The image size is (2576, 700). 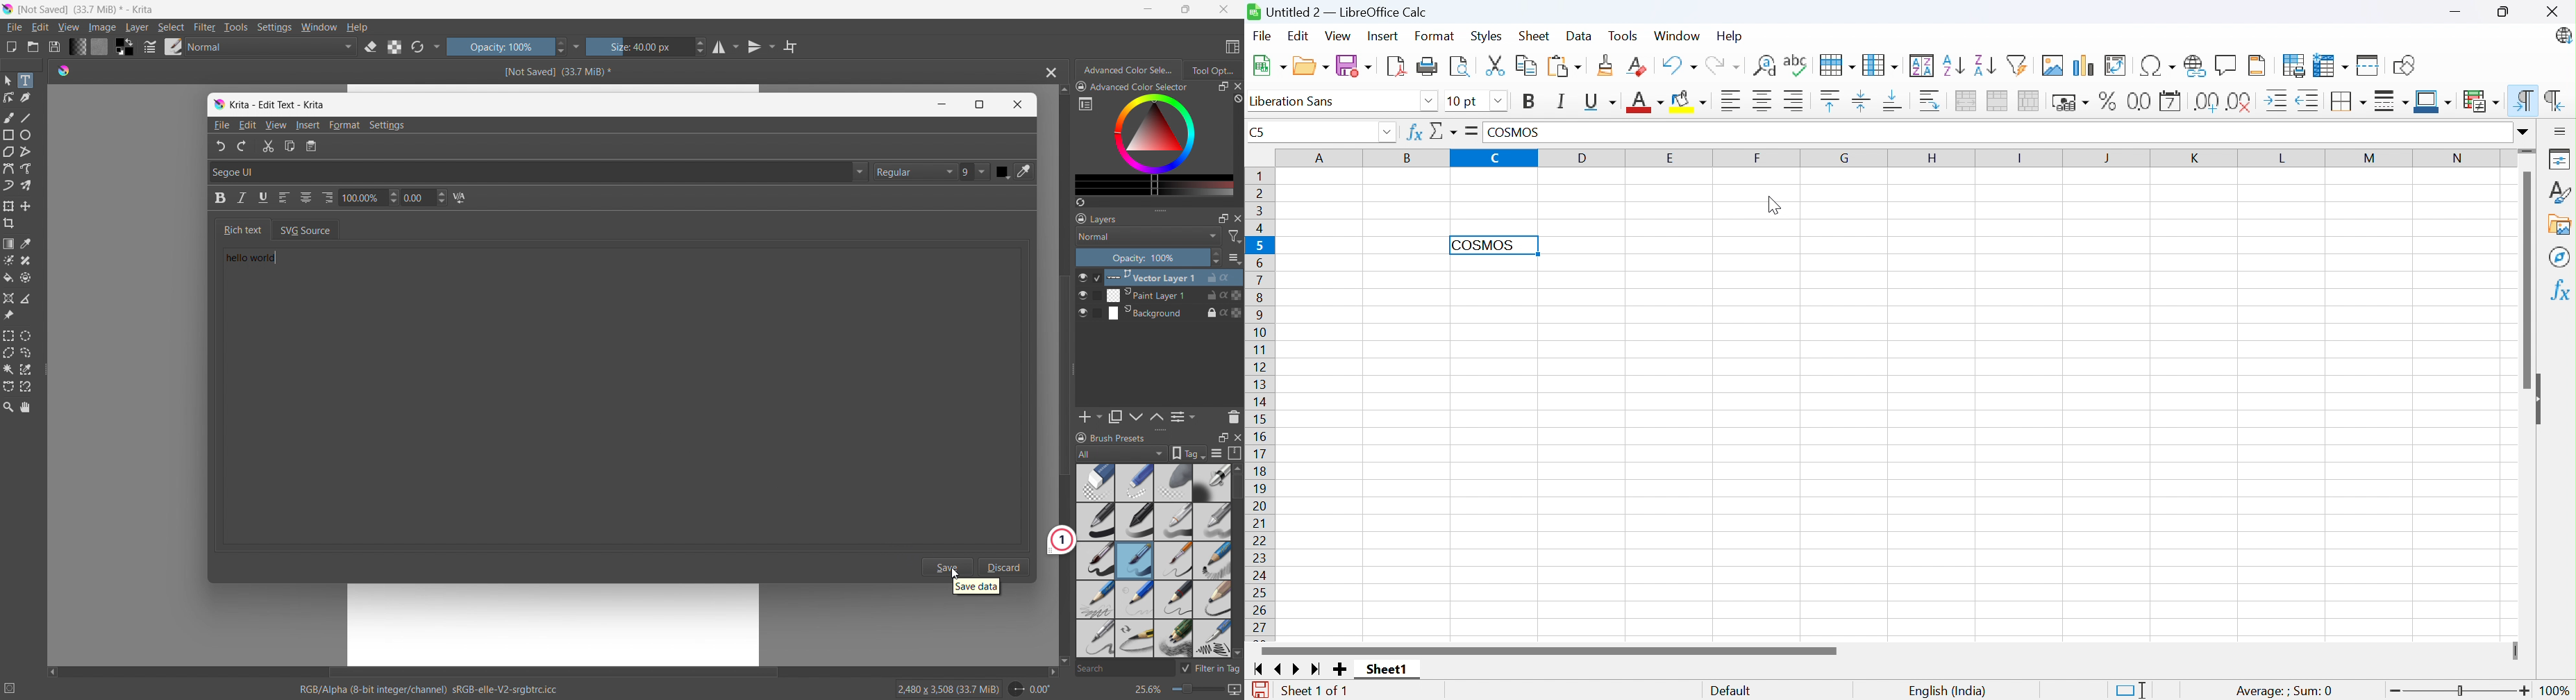 What do you see at coordinates (646, 47) in the screenshot?
I see `size` at bounding box center [646, 47].